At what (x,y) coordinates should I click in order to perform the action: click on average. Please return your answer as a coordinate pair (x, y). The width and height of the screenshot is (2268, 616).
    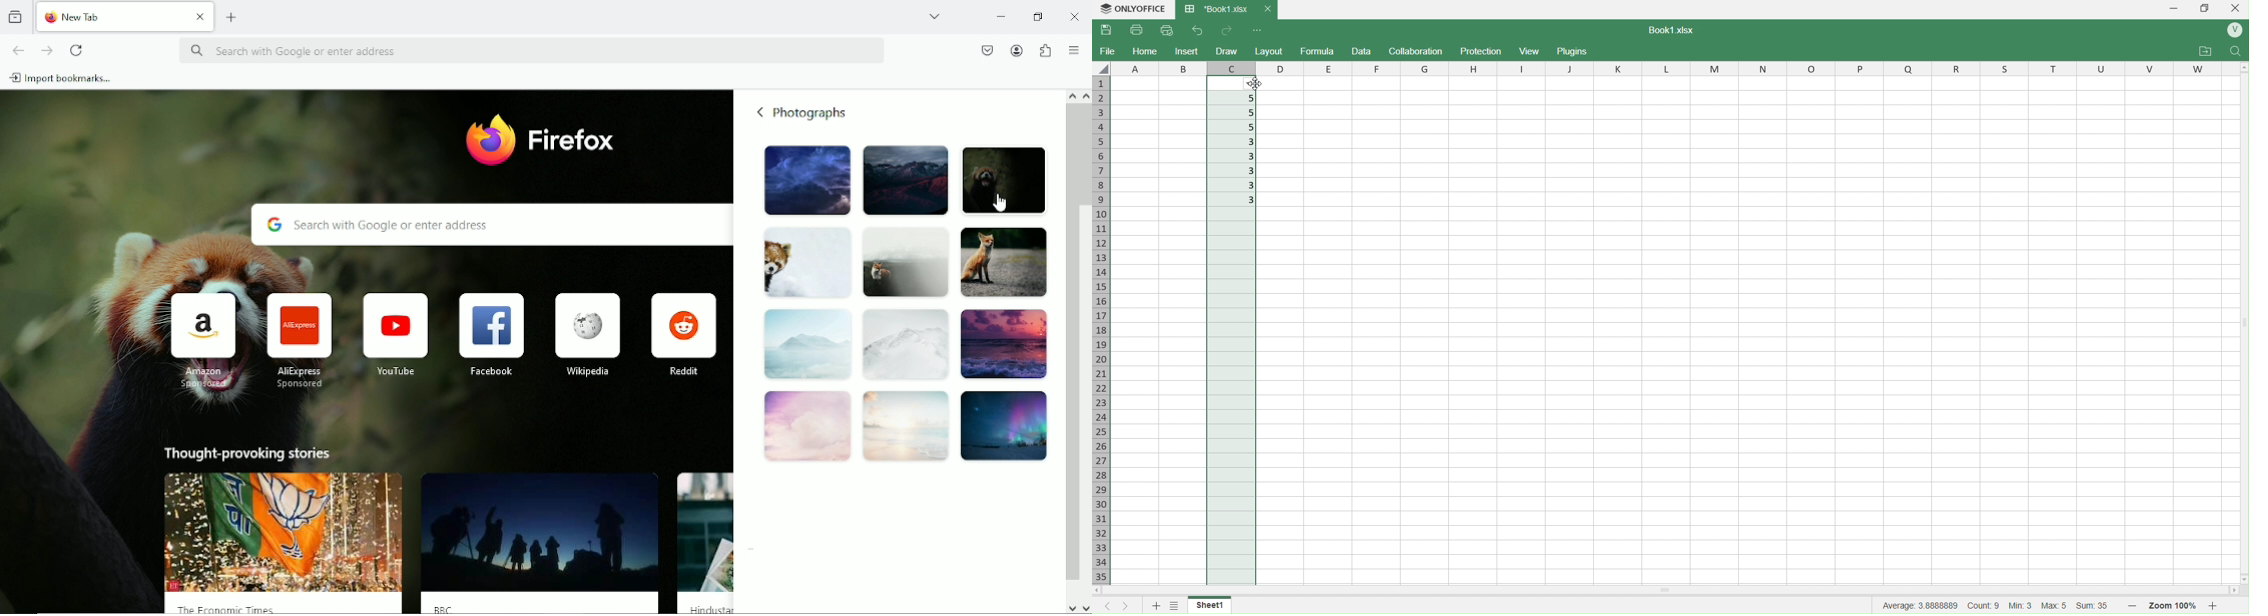
    Looking at the image, I should click on (1922, 605).